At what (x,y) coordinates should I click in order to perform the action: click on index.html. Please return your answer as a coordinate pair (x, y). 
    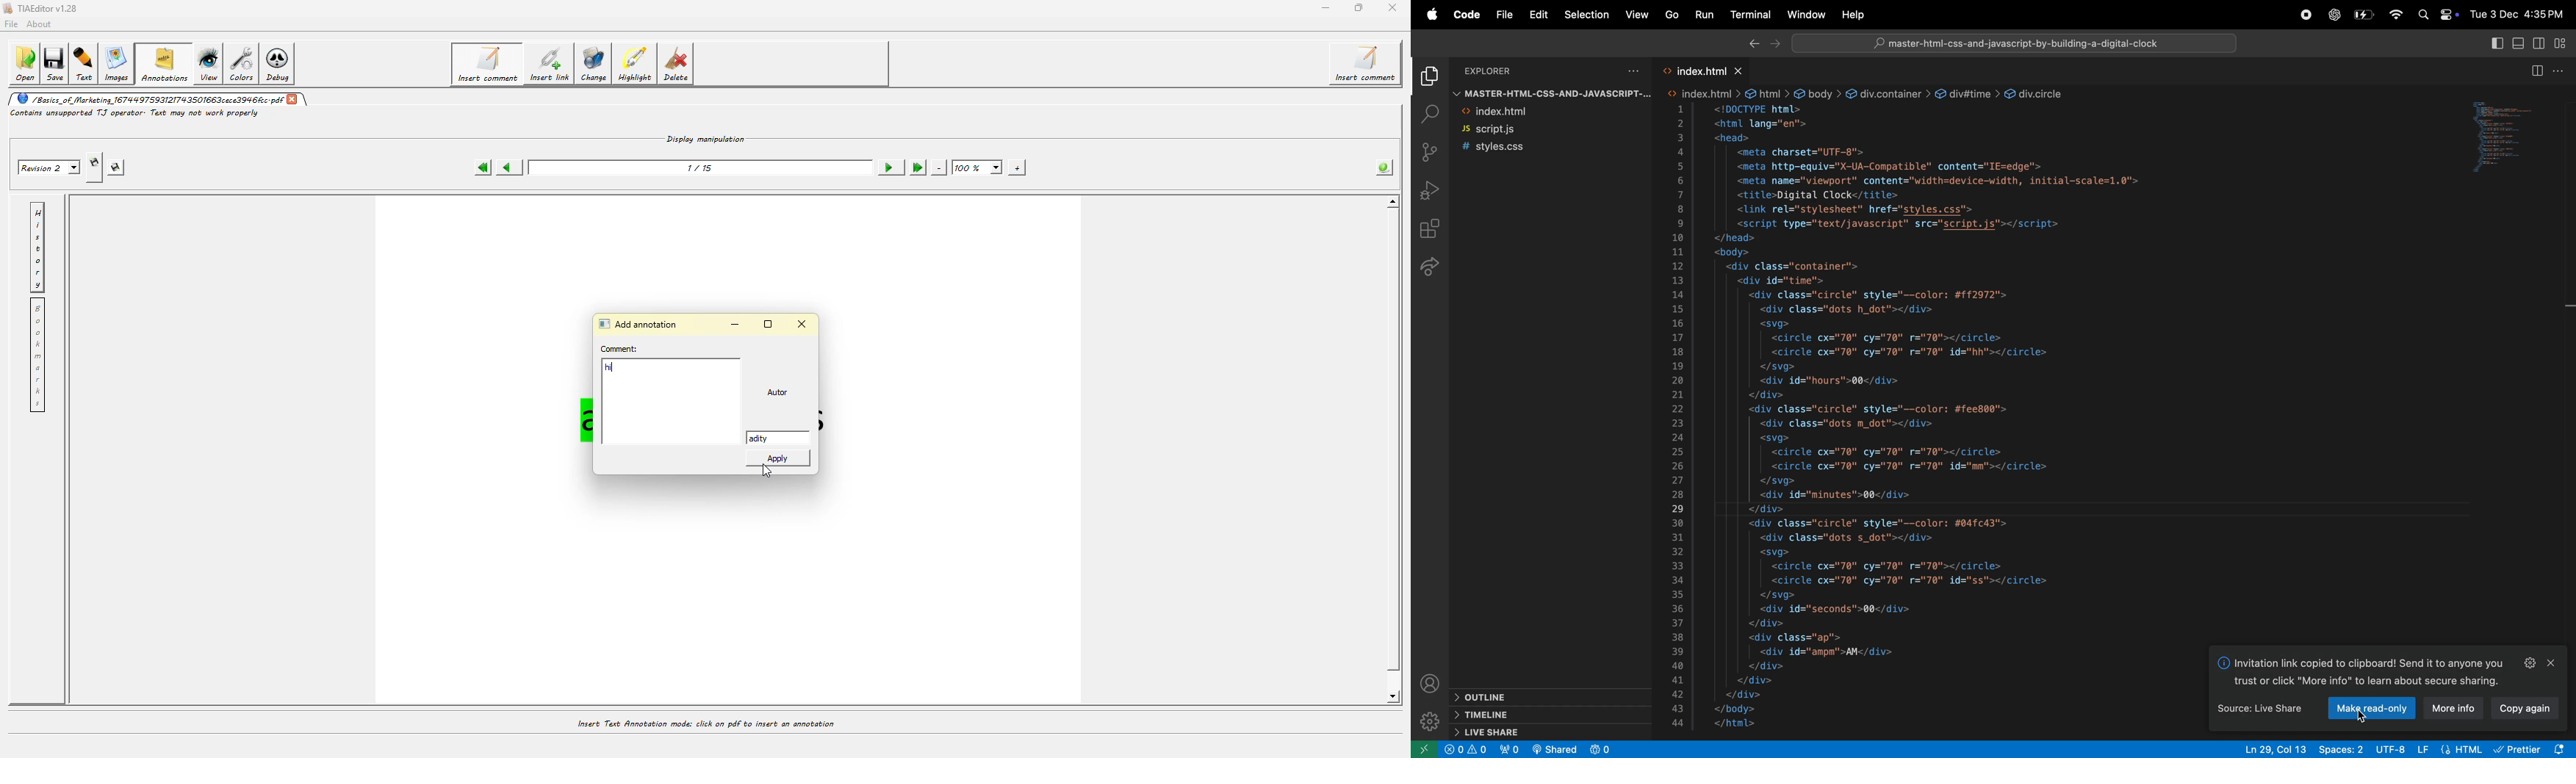
    Looking at the image, I should click on (1529, 112).